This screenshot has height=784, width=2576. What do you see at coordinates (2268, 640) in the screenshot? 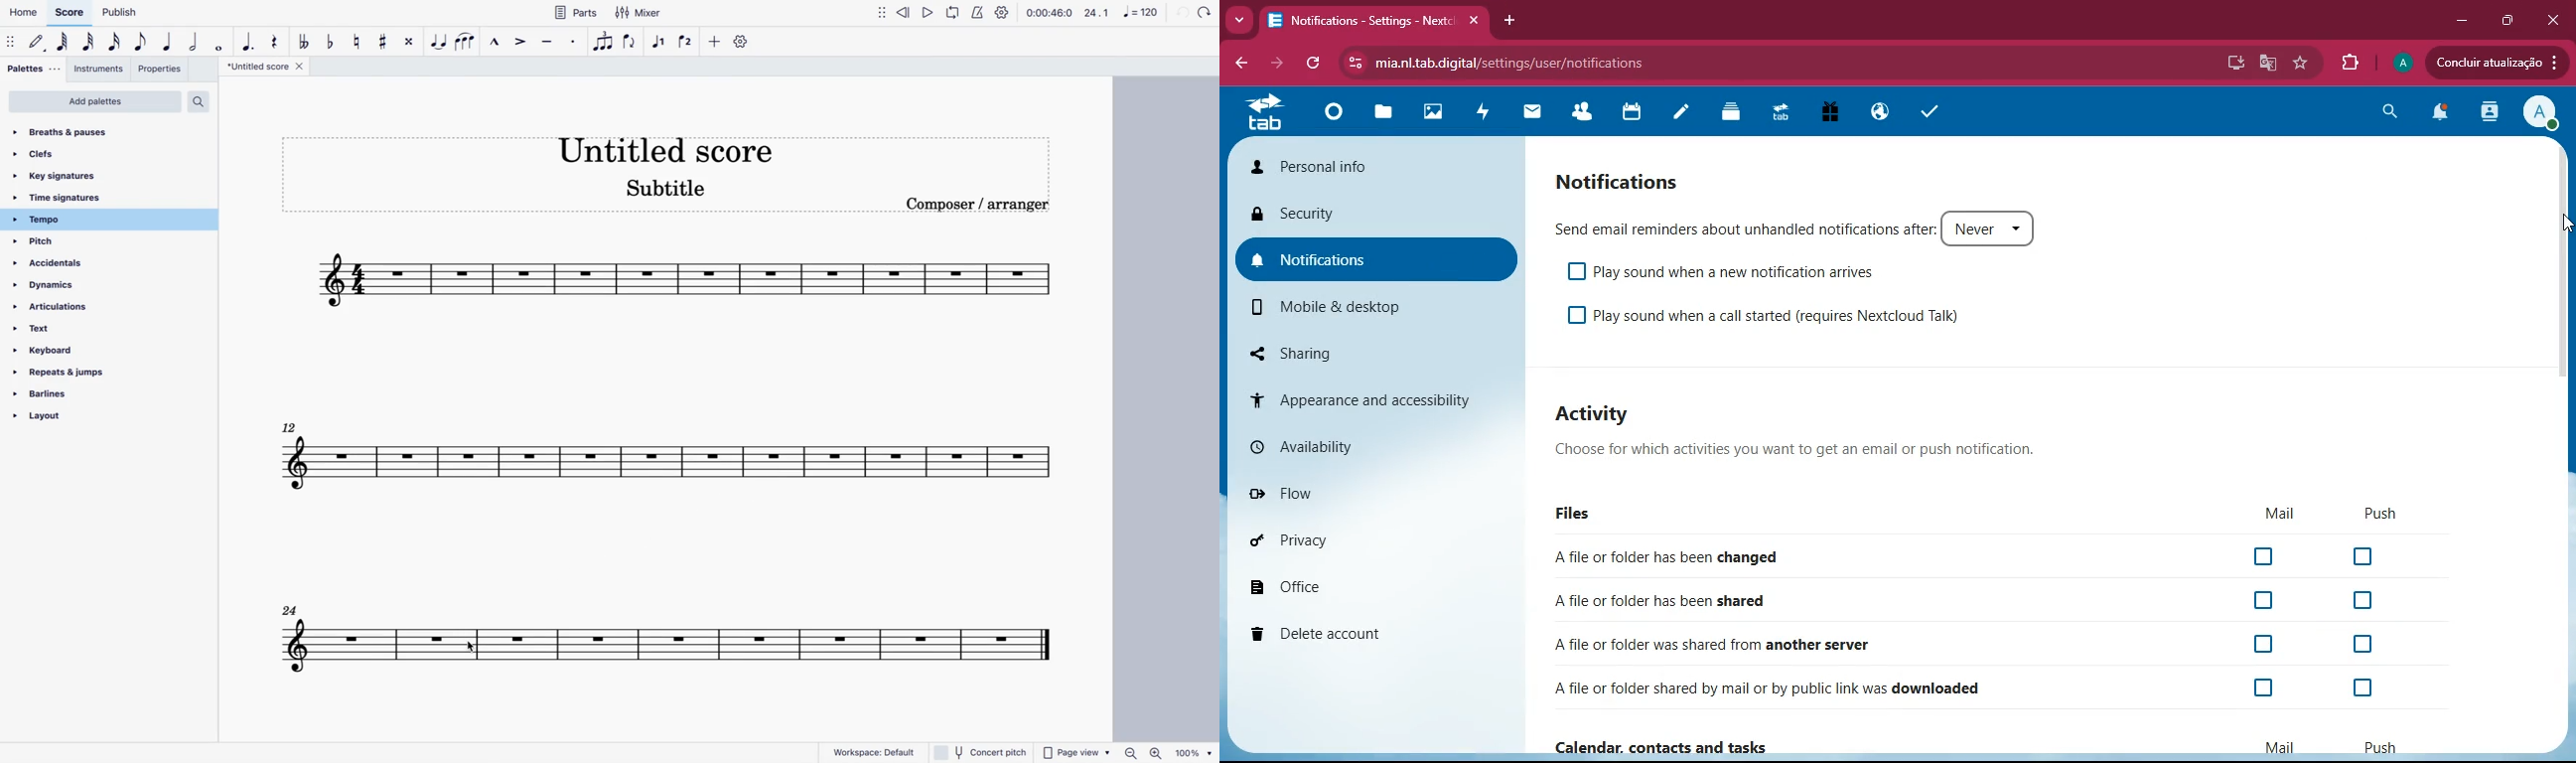
I see `off` at bounding box center [2268, 640].